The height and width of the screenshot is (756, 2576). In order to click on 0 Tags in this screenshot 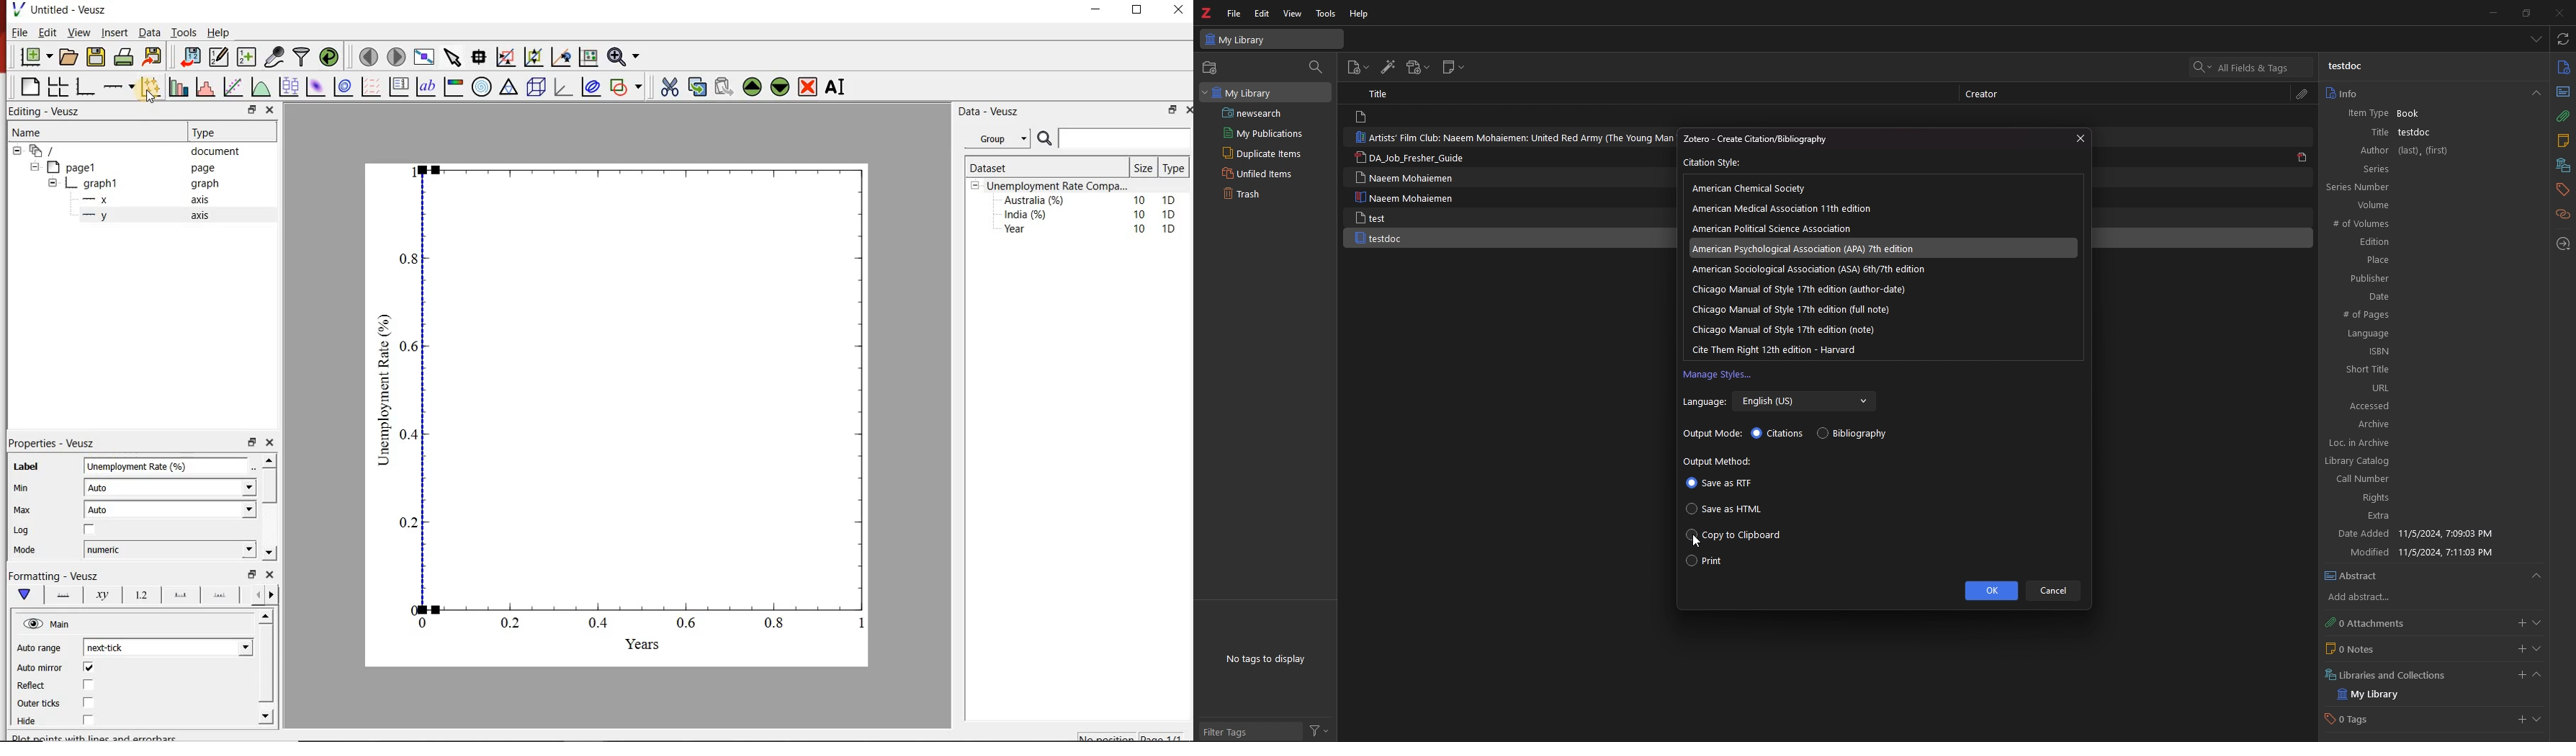, I will do `click(2362, 720)`.